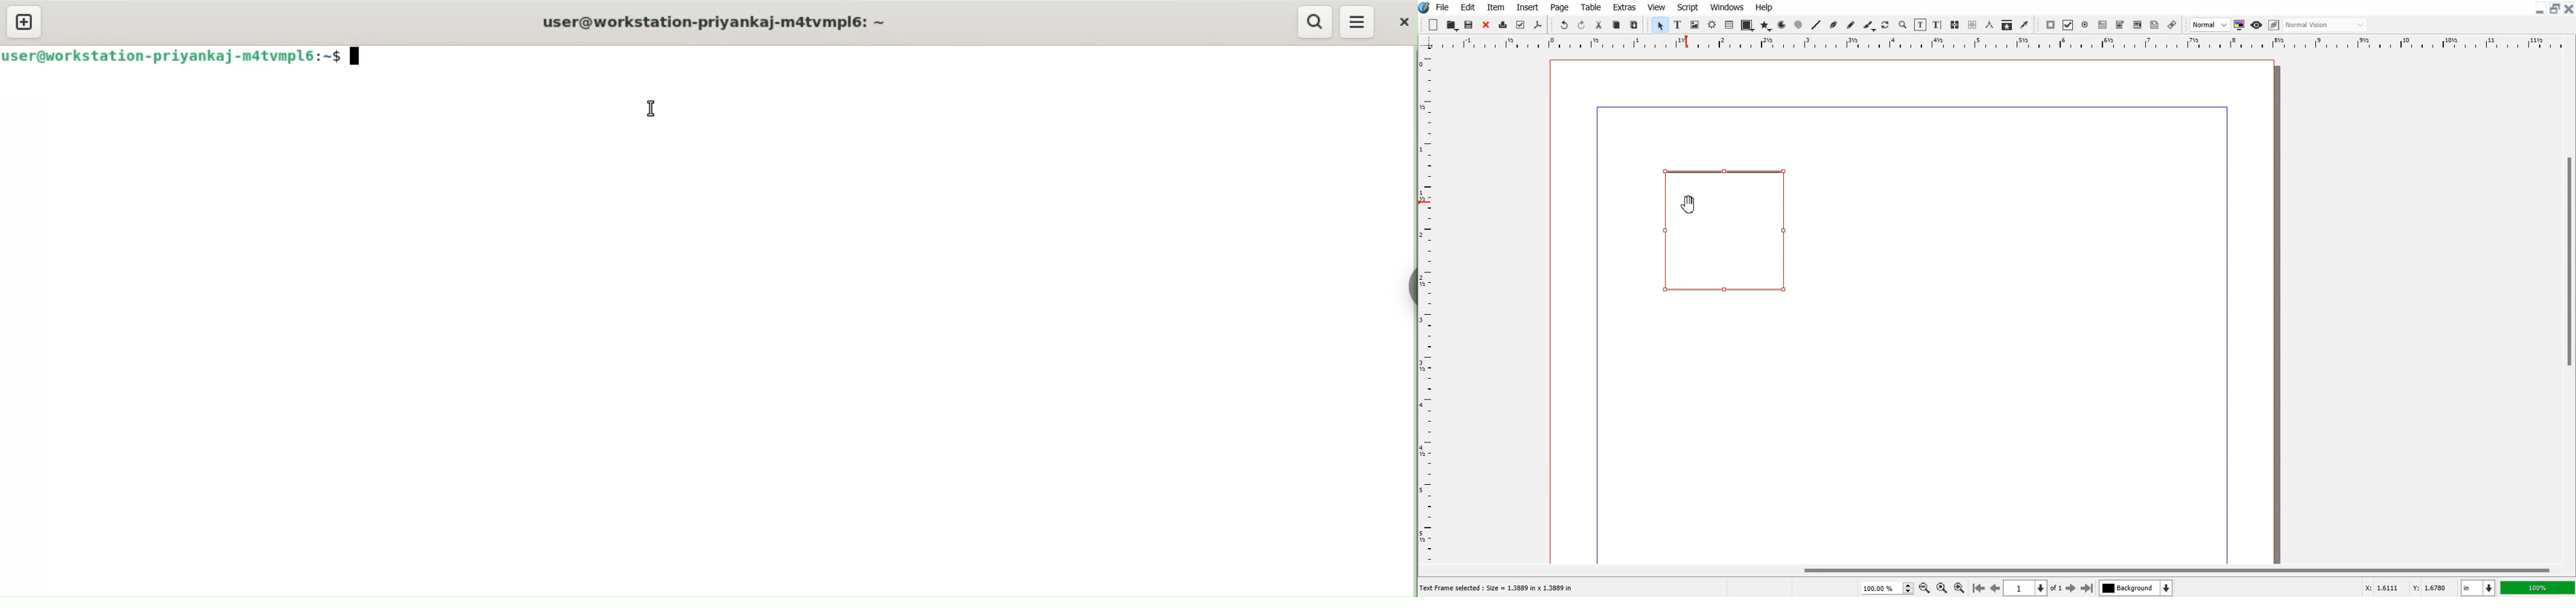 Image resolution: width=2576 pixels, height=616 pixels. I want to click on Zoom In or Out, so click(1903, 24).